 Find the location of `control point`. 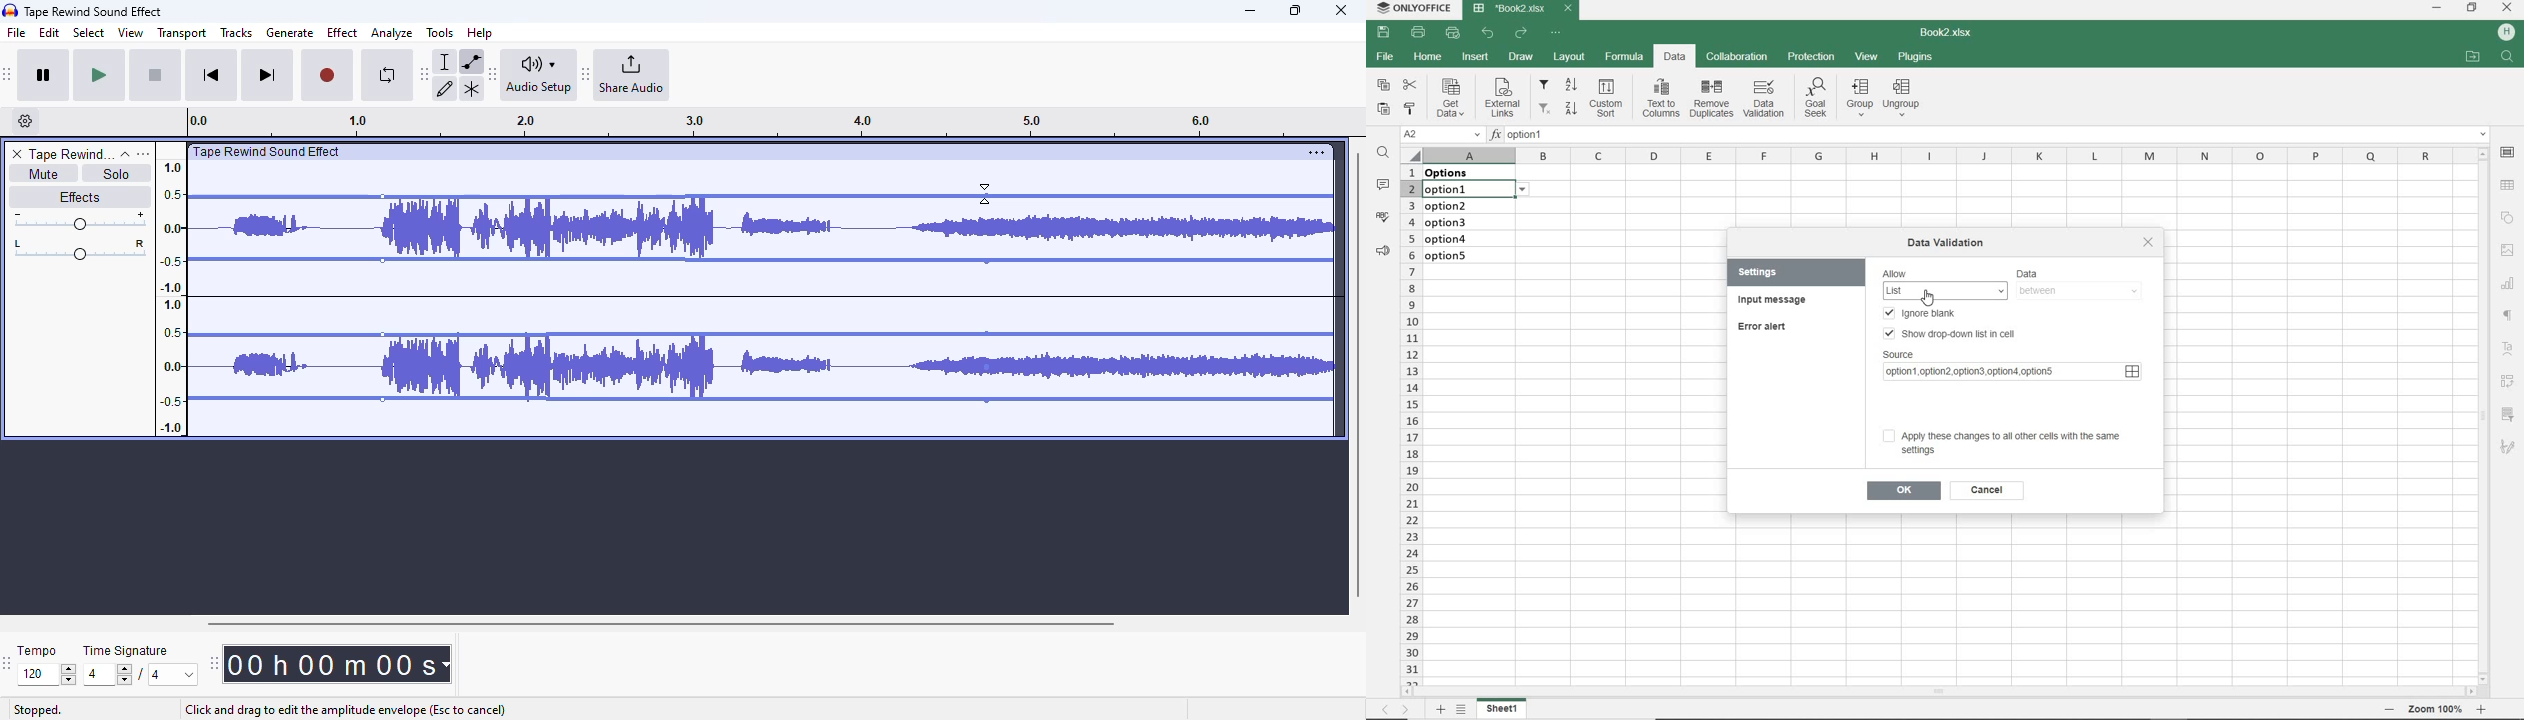

control point is located at coordinates (382, 399).